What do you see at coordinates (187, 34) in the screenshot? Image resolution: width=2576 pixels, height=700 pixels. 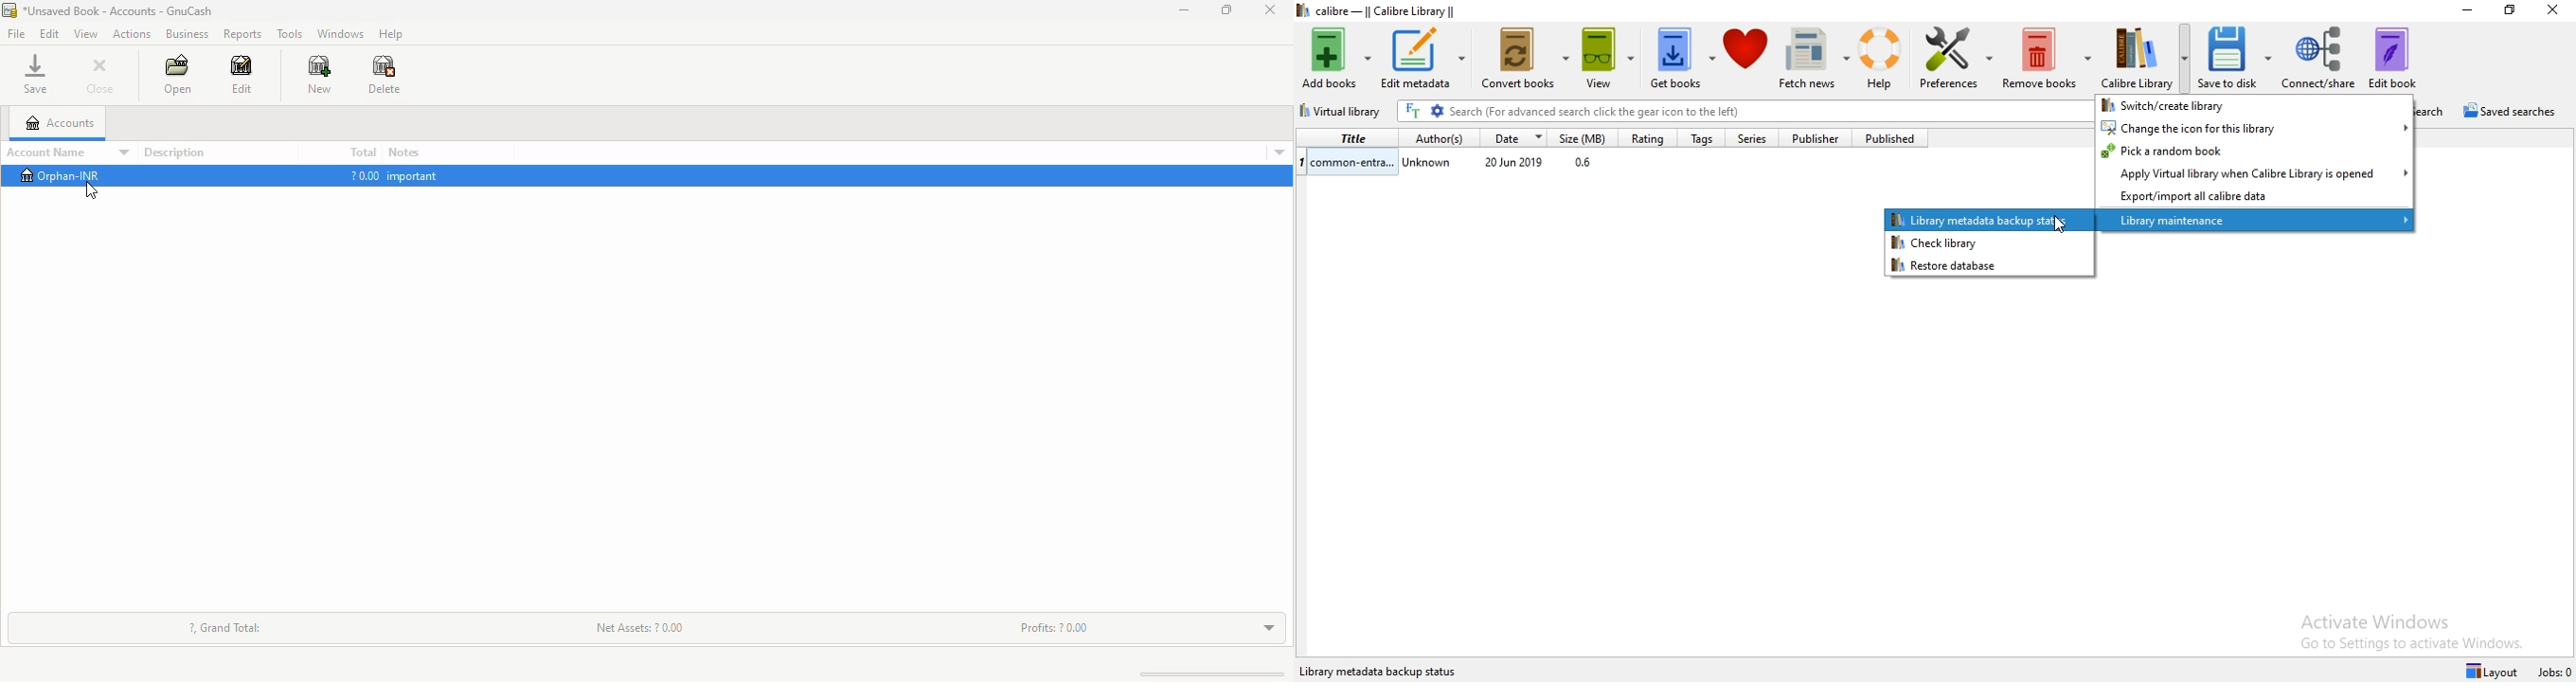 I see `business` at bounding box center [187, 34].